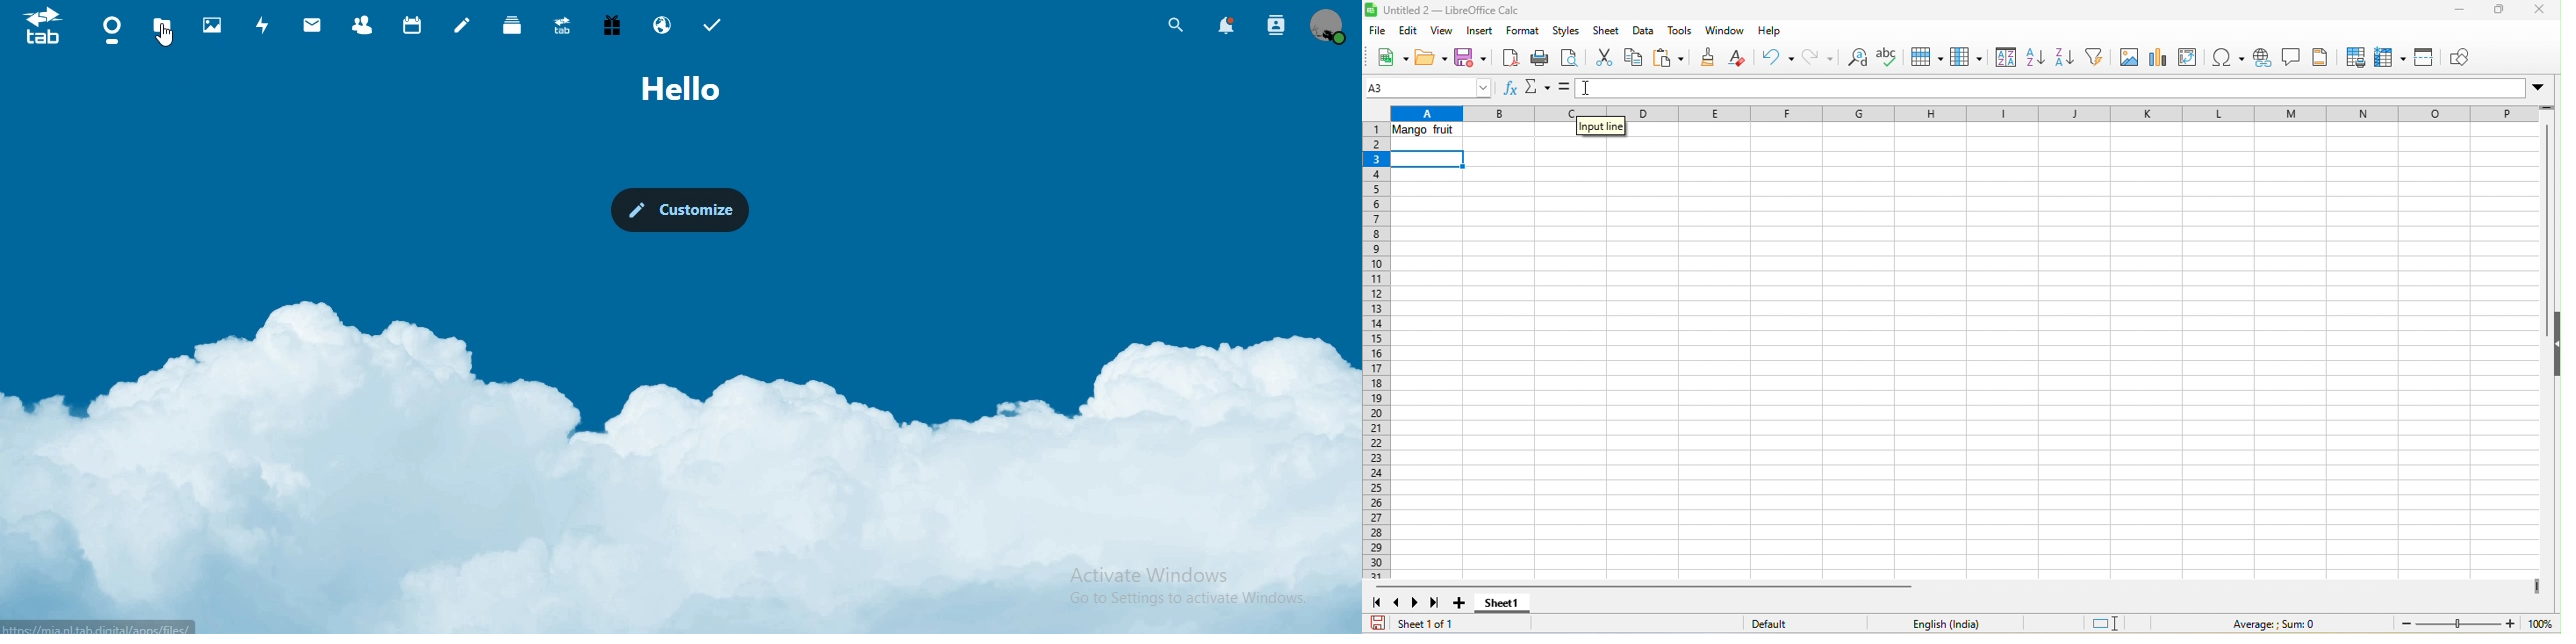 Image resolution: width=2576 pixels, height=644 pixels. I want to click on formula, so click(1565, 88).